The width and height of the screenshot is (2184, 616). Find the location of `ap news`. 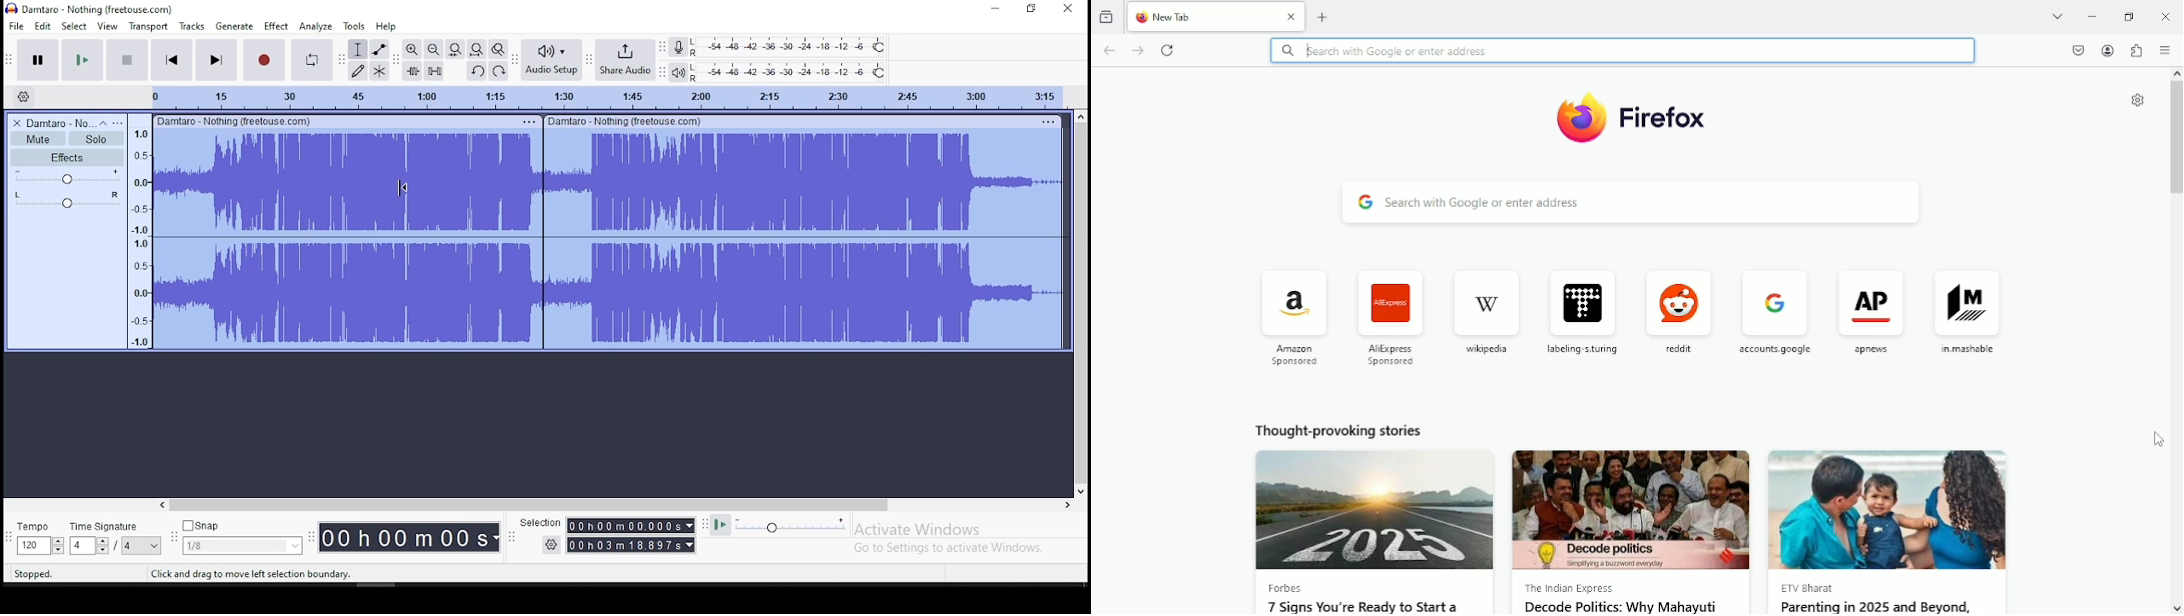

ap news is located at coordinates (1871, 325).